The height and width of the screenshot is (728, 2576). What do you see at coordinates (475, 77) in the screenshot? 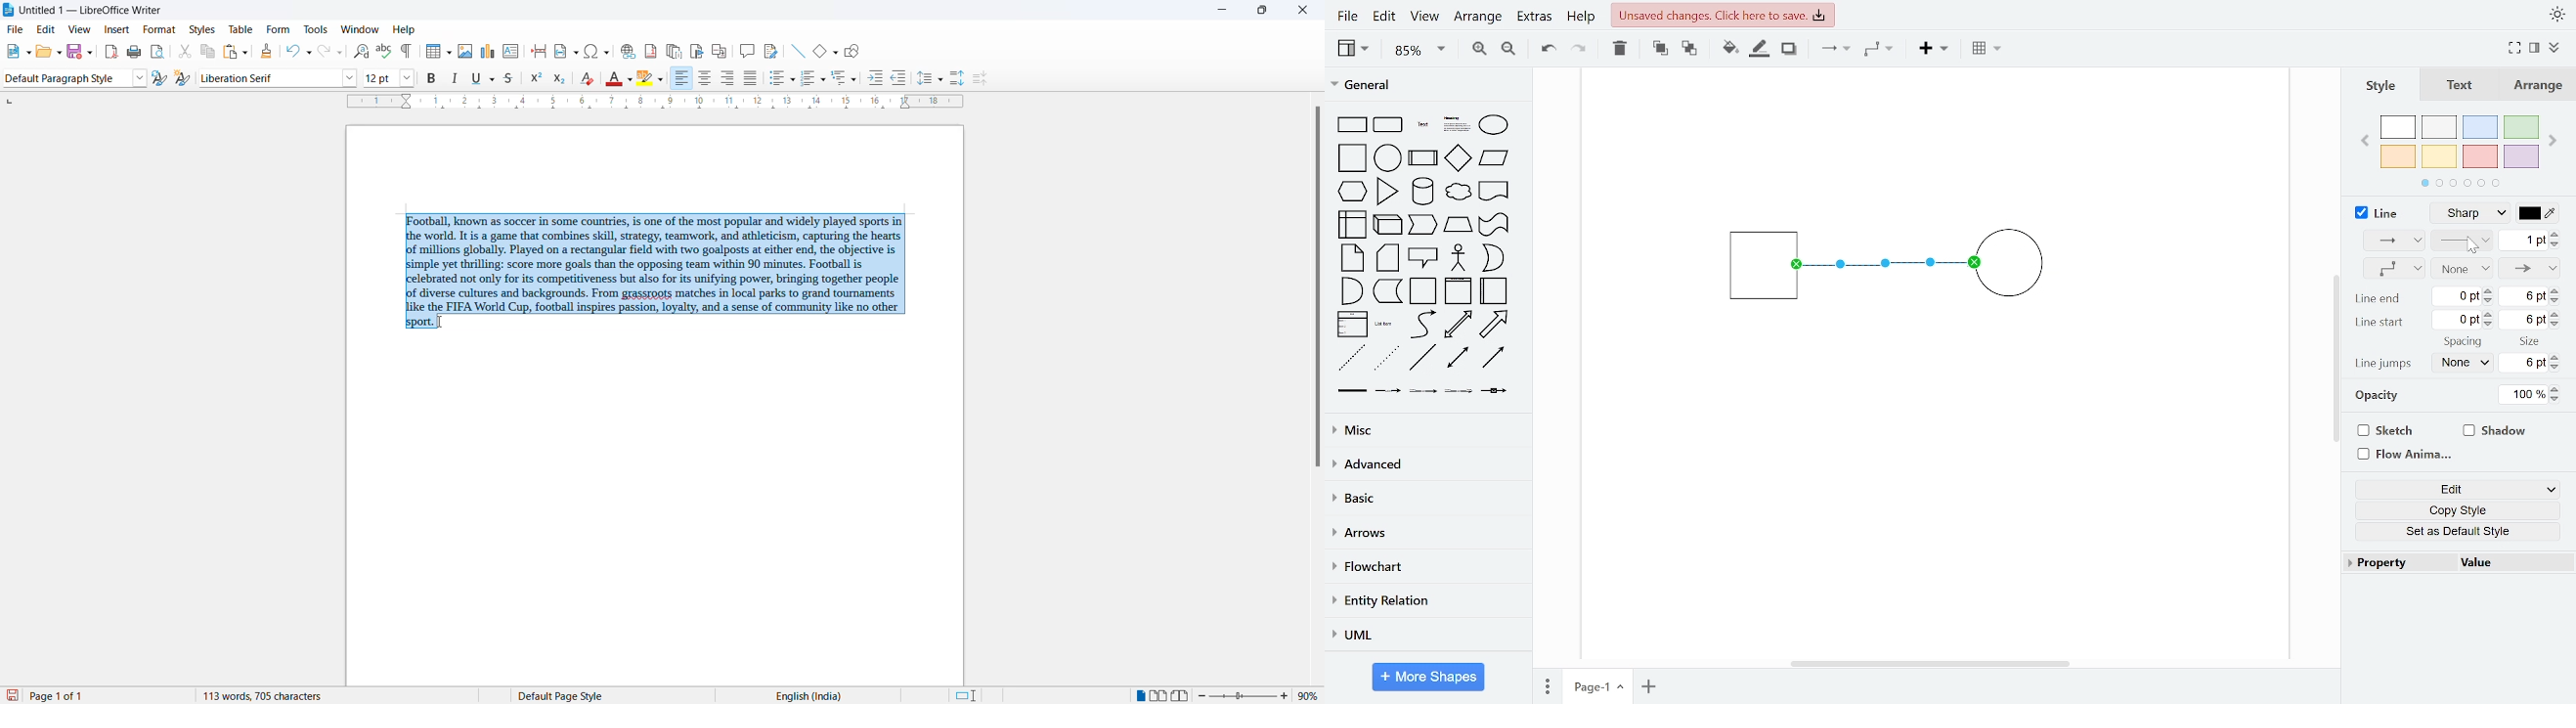
I see `underline` at bounding box center [475, 77].